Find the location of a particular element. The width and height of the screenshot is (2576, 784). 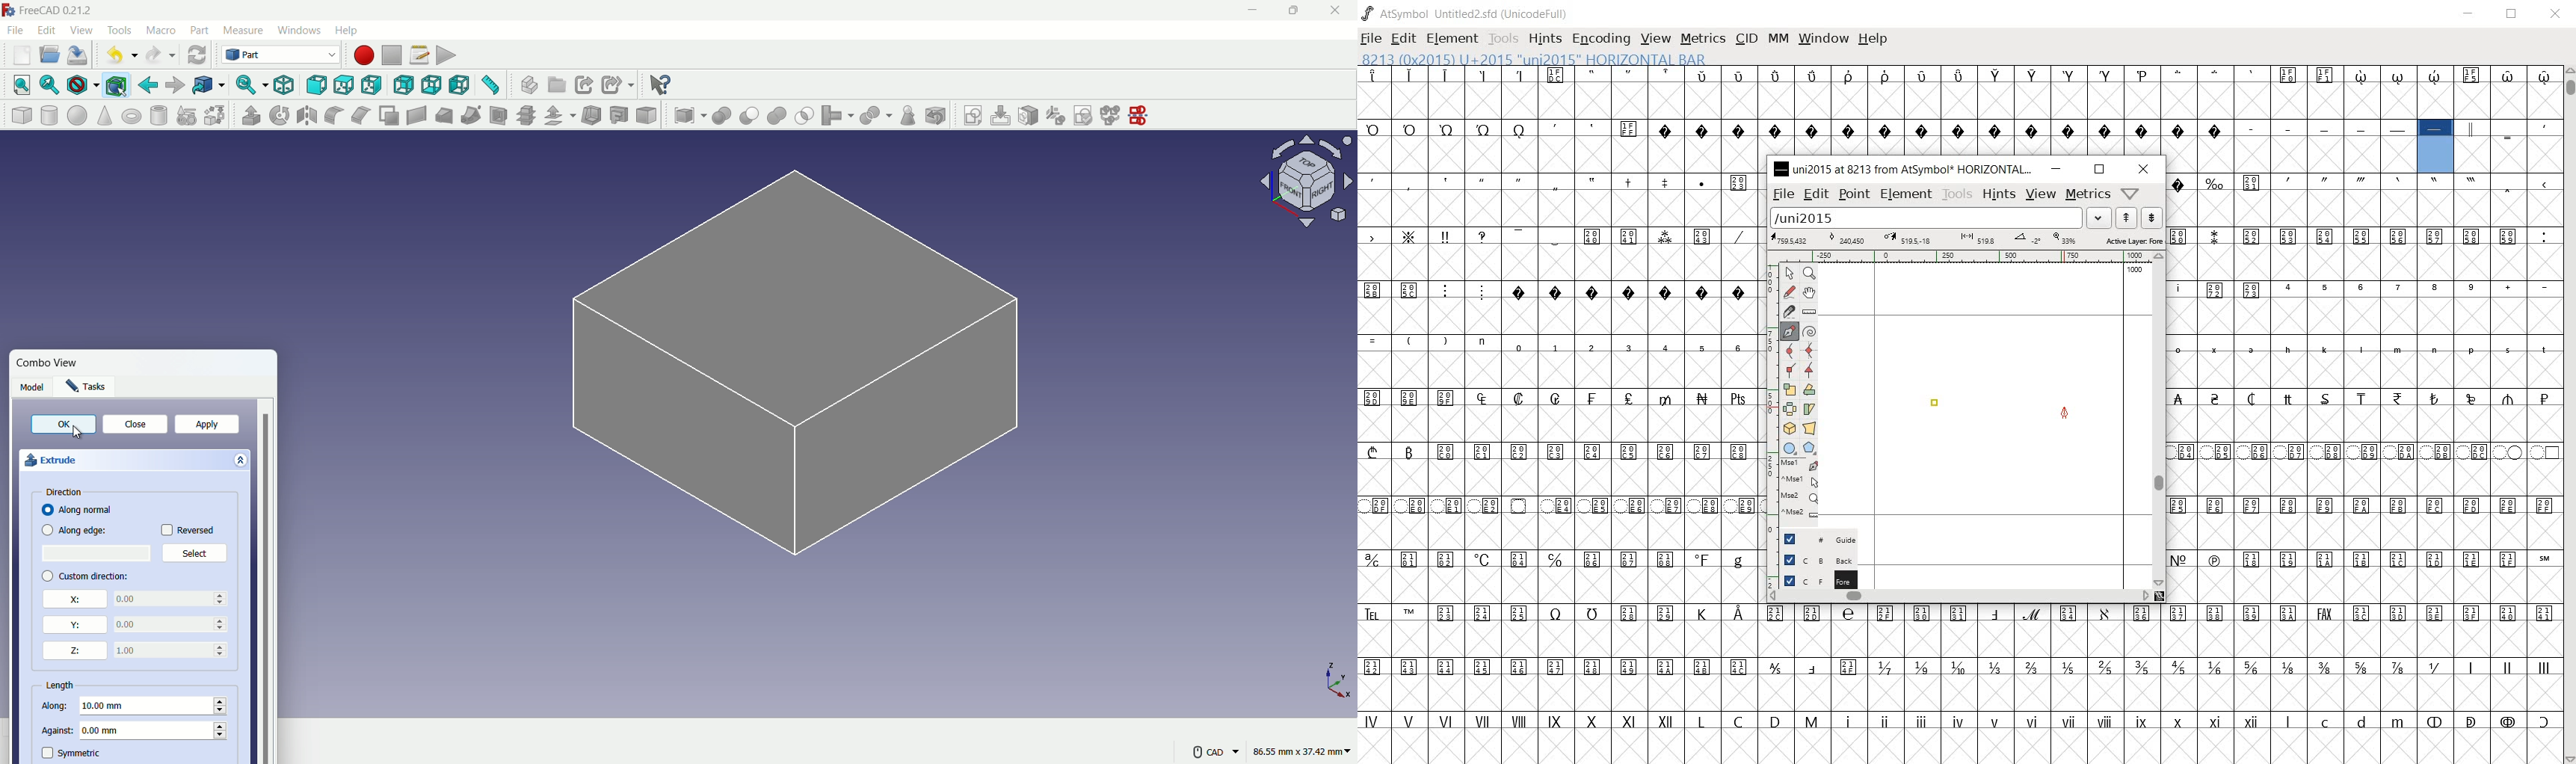

0.00 is located at coordinates (173, 623).